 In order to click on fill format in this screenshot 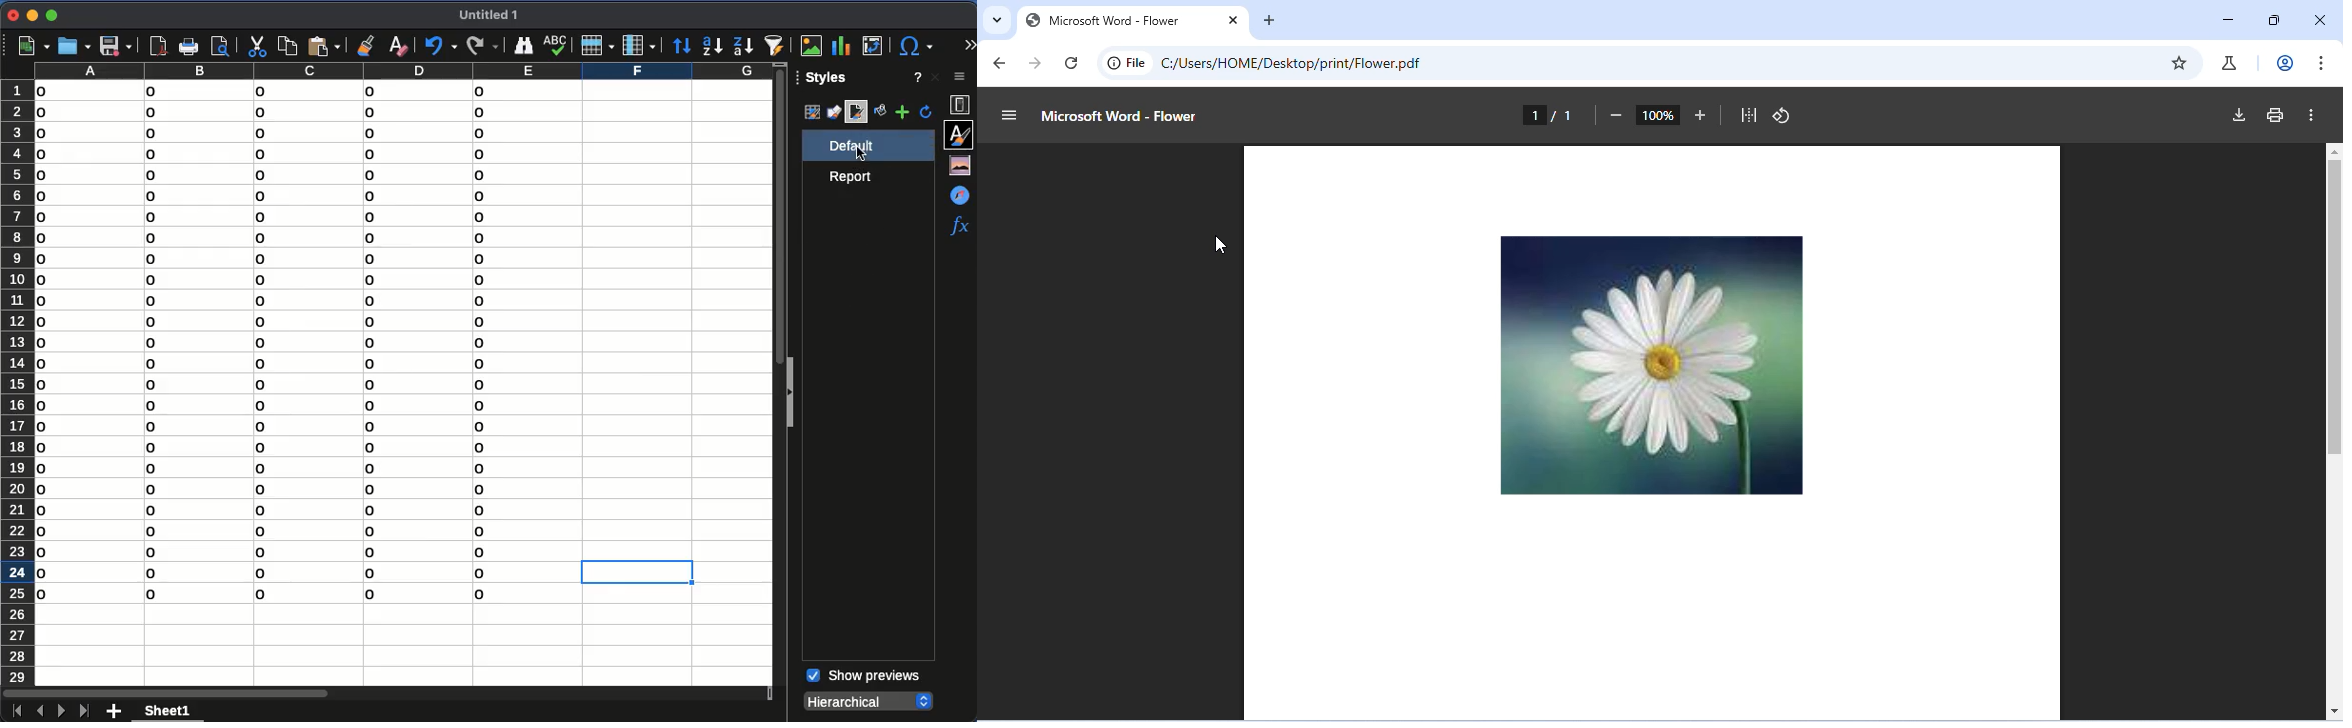, I will do `click(879, 112)`.